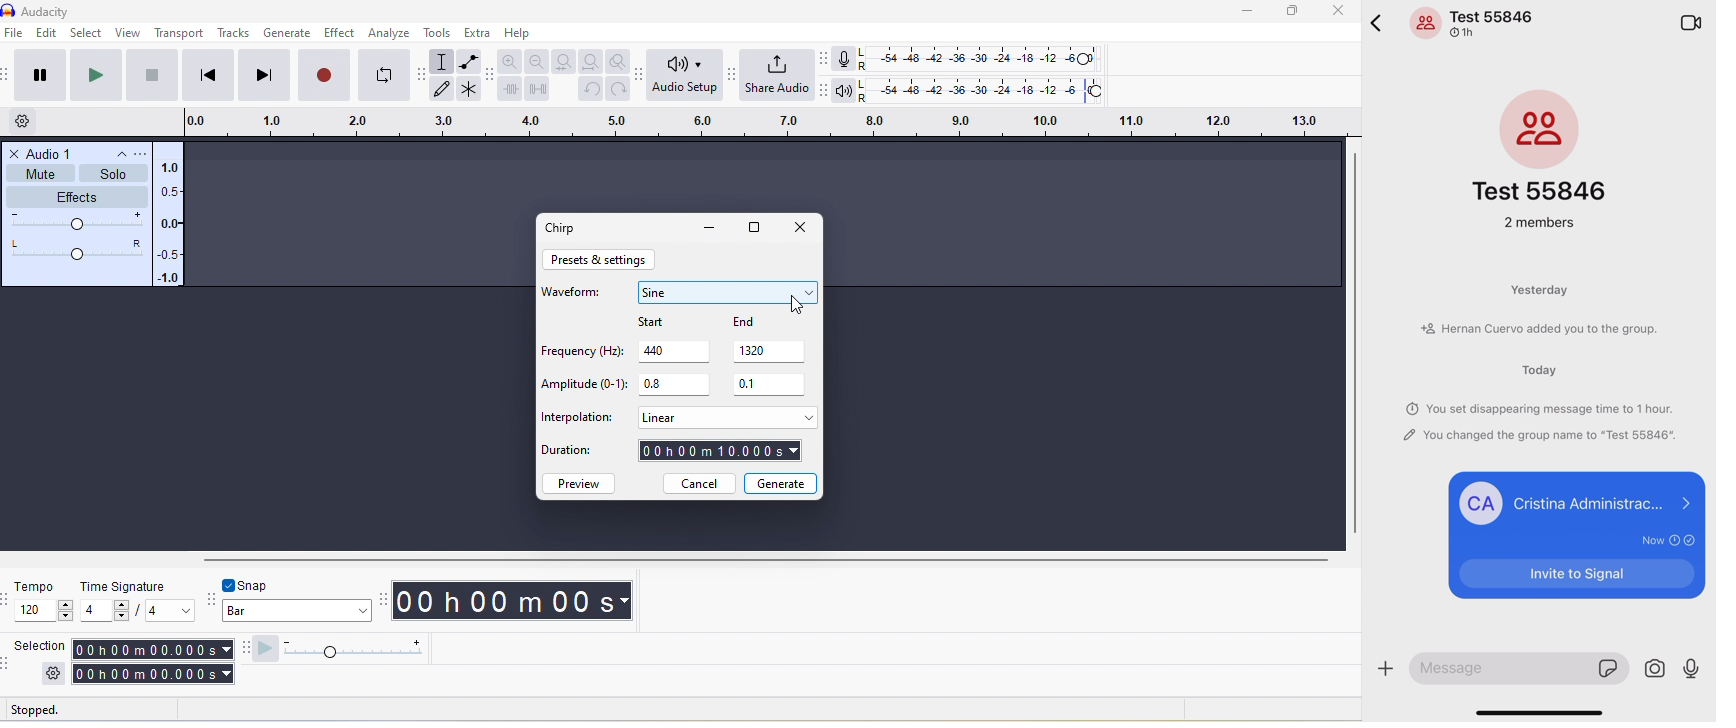 This screenshot has width=1736, height=728. Describe the element at coordinates (444, 61) in the screenshot. I see `selection tool` at that location.